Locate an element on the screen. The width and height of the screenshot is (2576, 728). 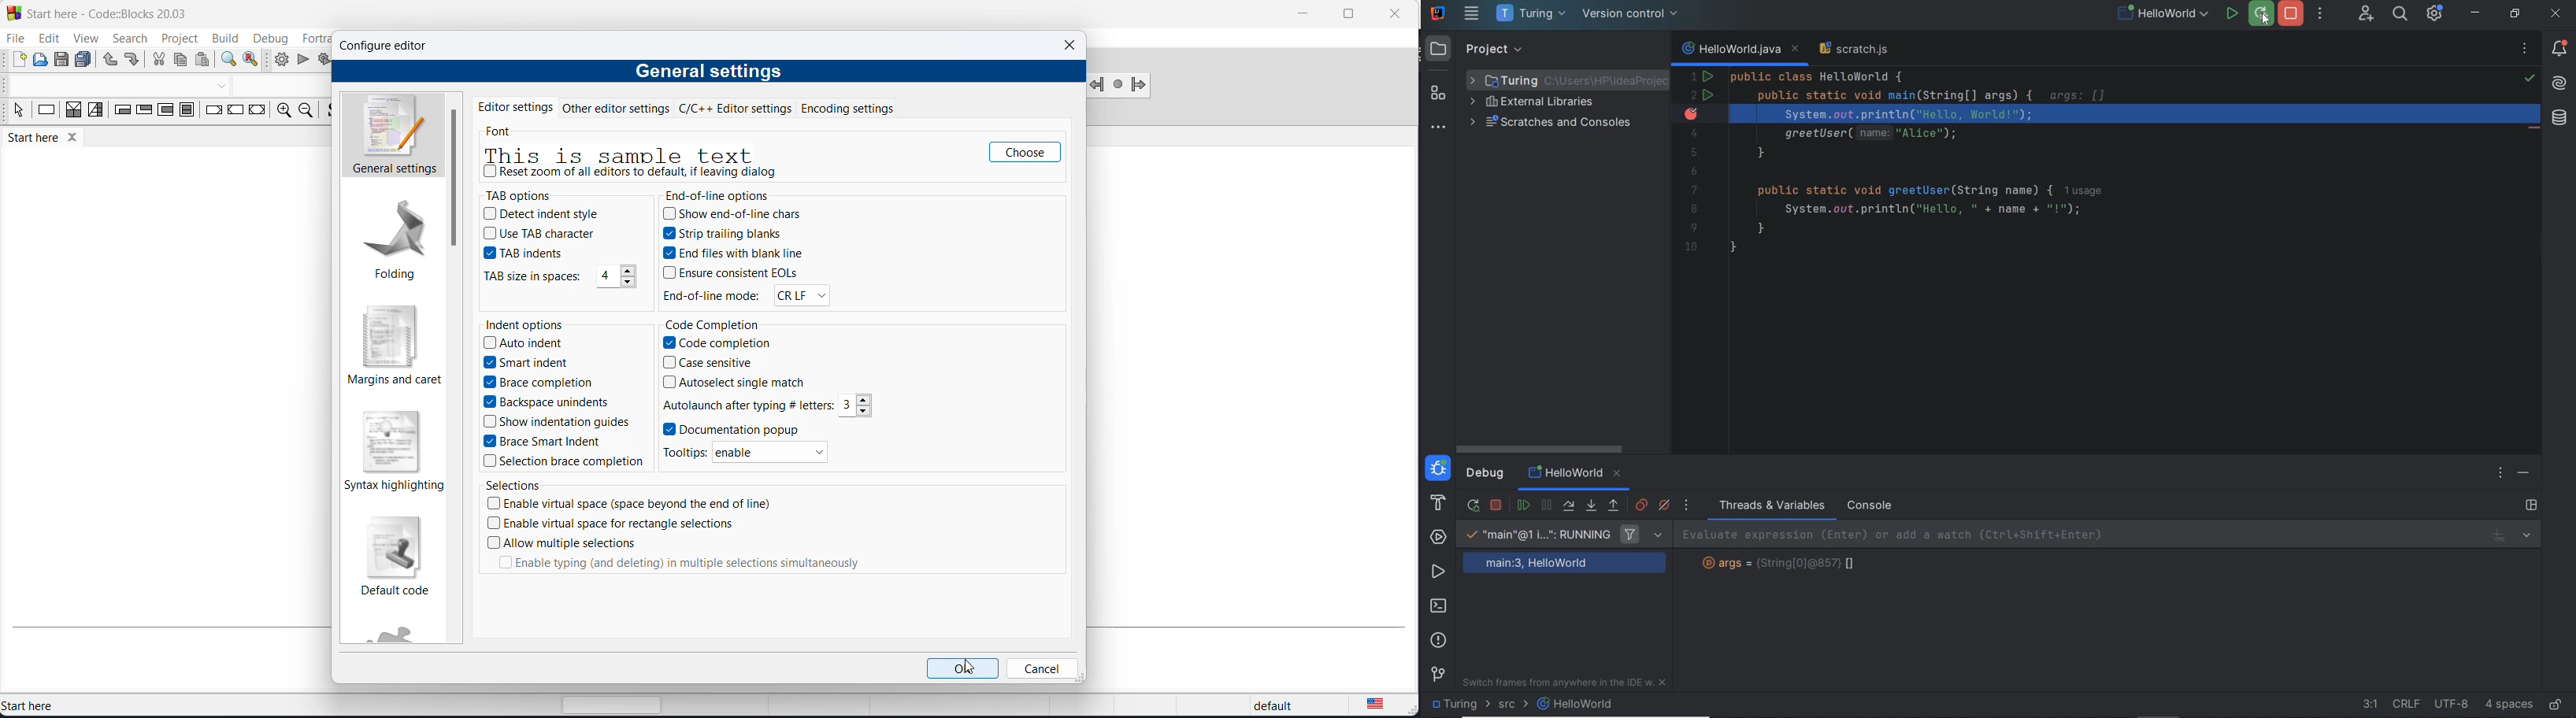
instruction is located at coordinates (46, 113).